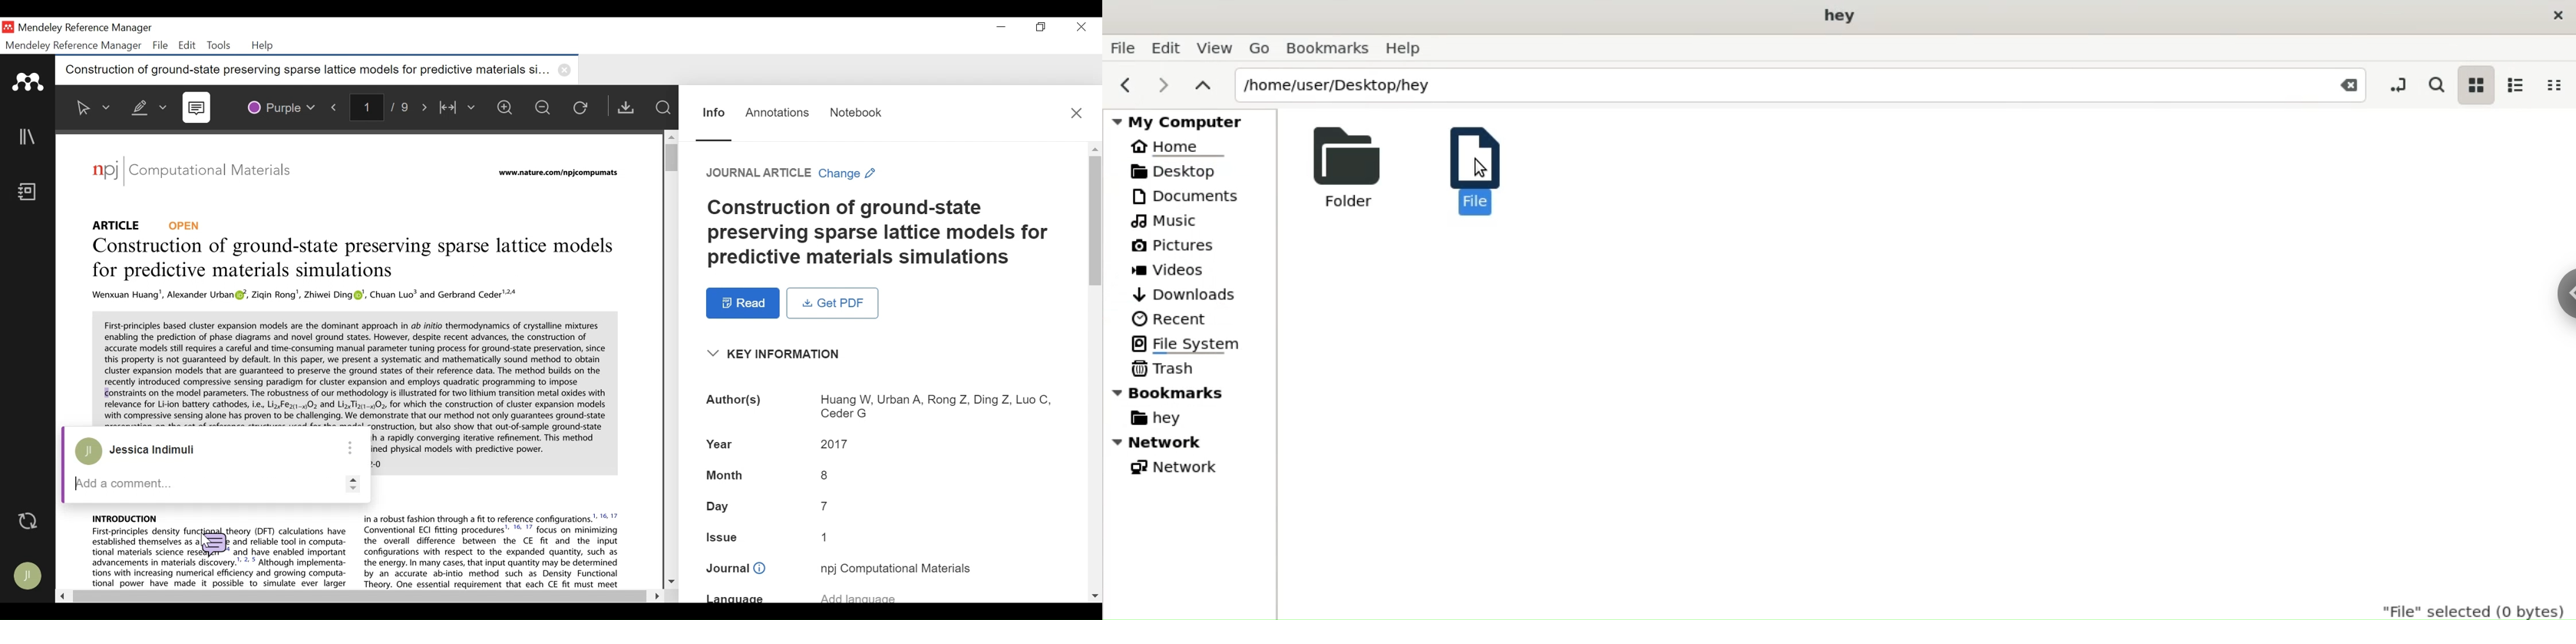  What do you see at coordinates (556, 174) in the screenshot?
I see `URL` at bounding box center [556, 174].